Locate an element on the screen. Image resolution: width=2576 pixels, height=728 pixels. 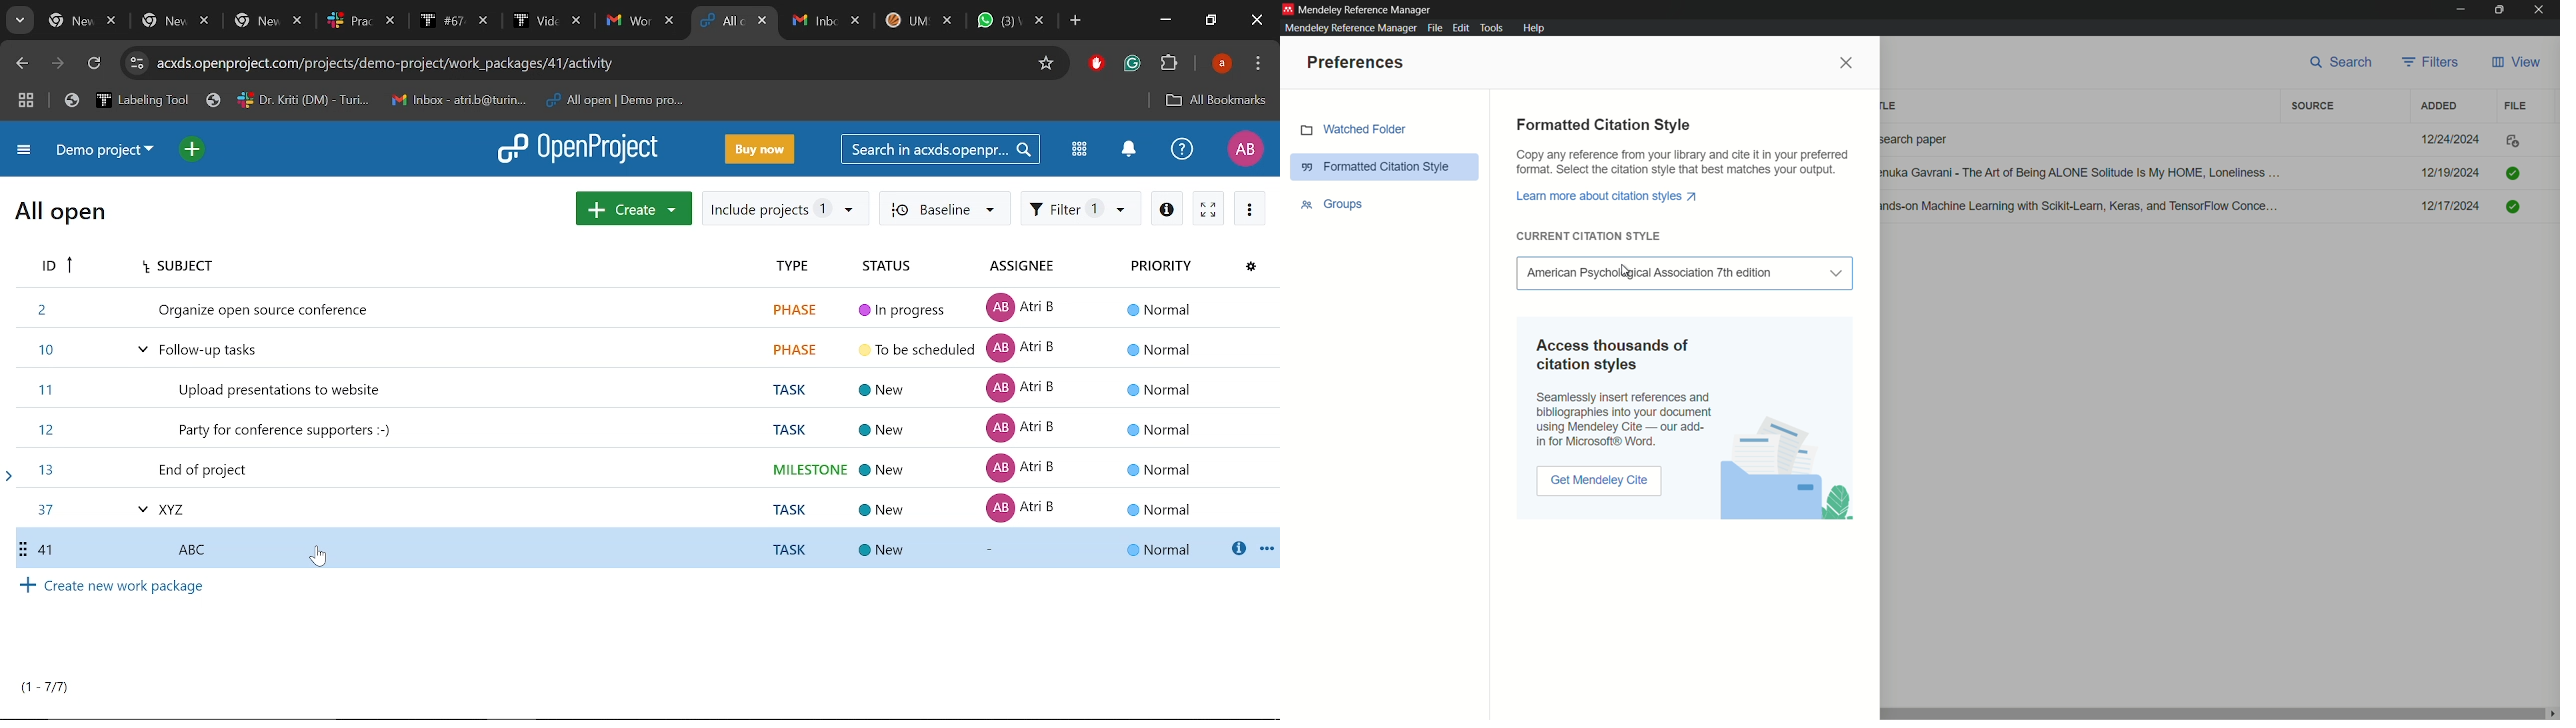
extensions is located at coordinates (1170, 65).